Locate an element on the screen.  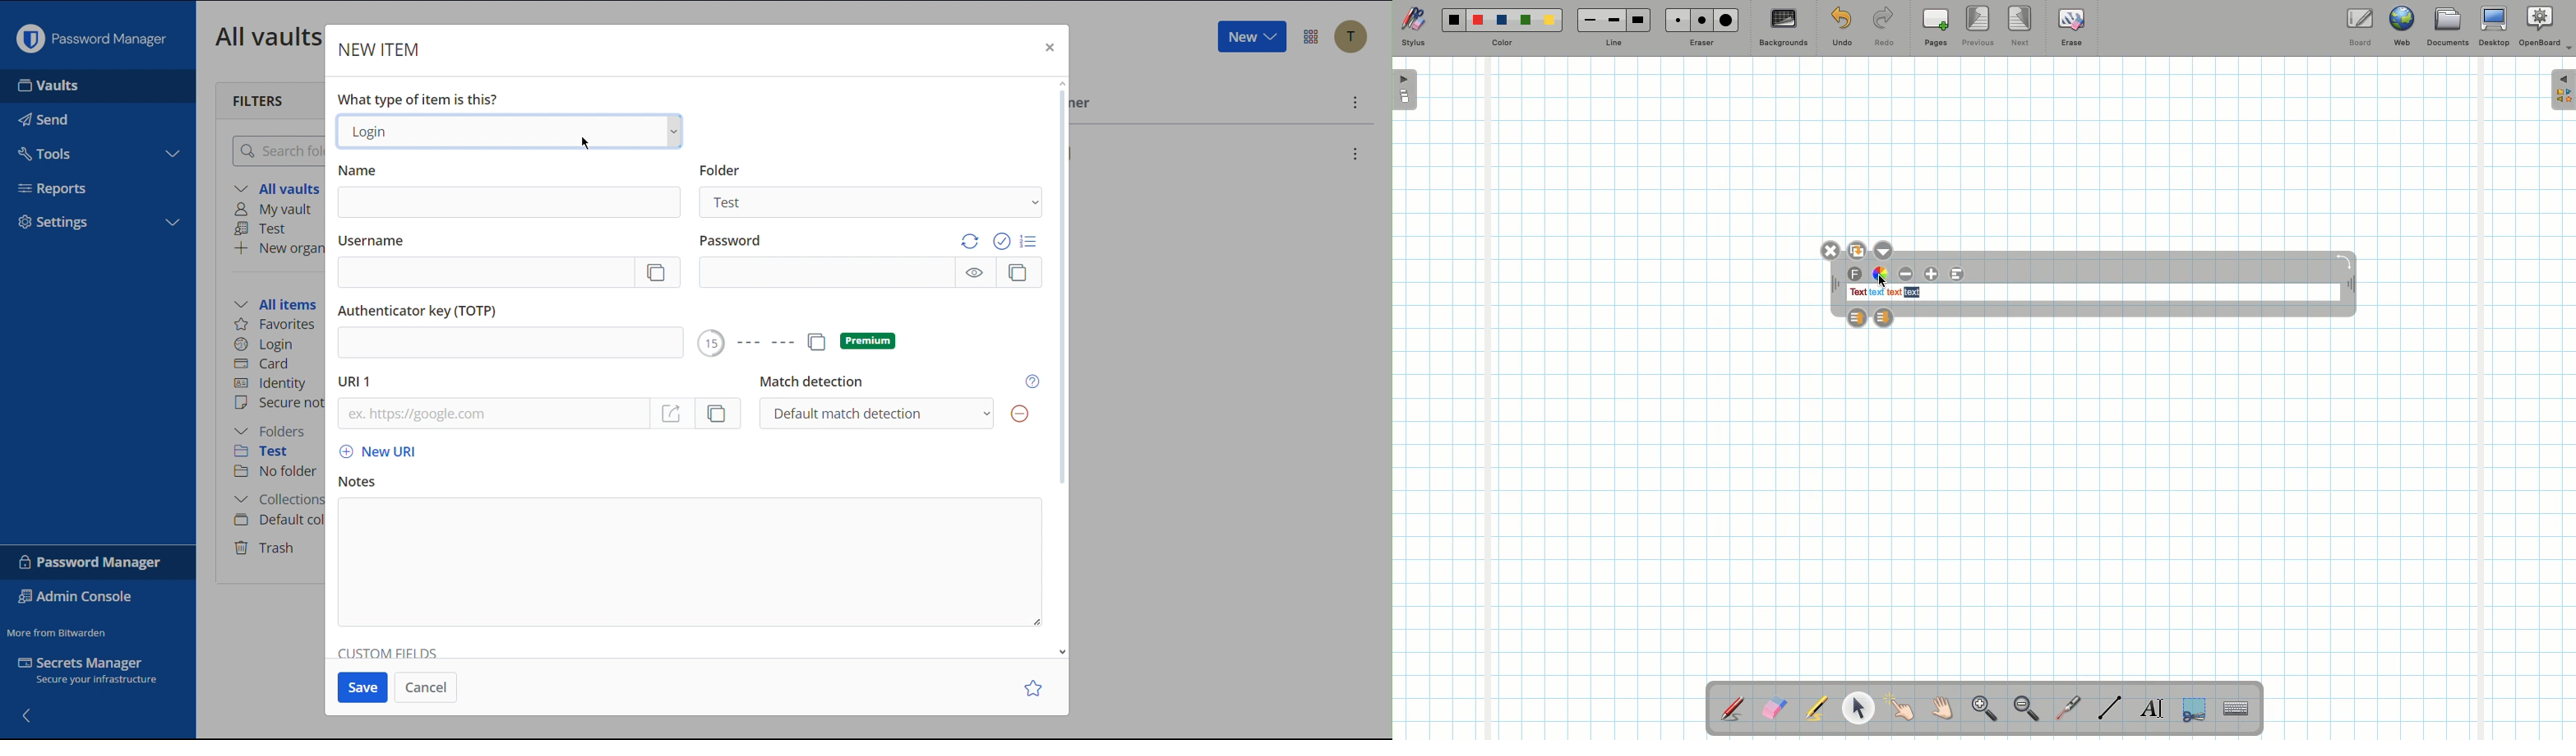
Layer down is located at coordinates (1885, 317).